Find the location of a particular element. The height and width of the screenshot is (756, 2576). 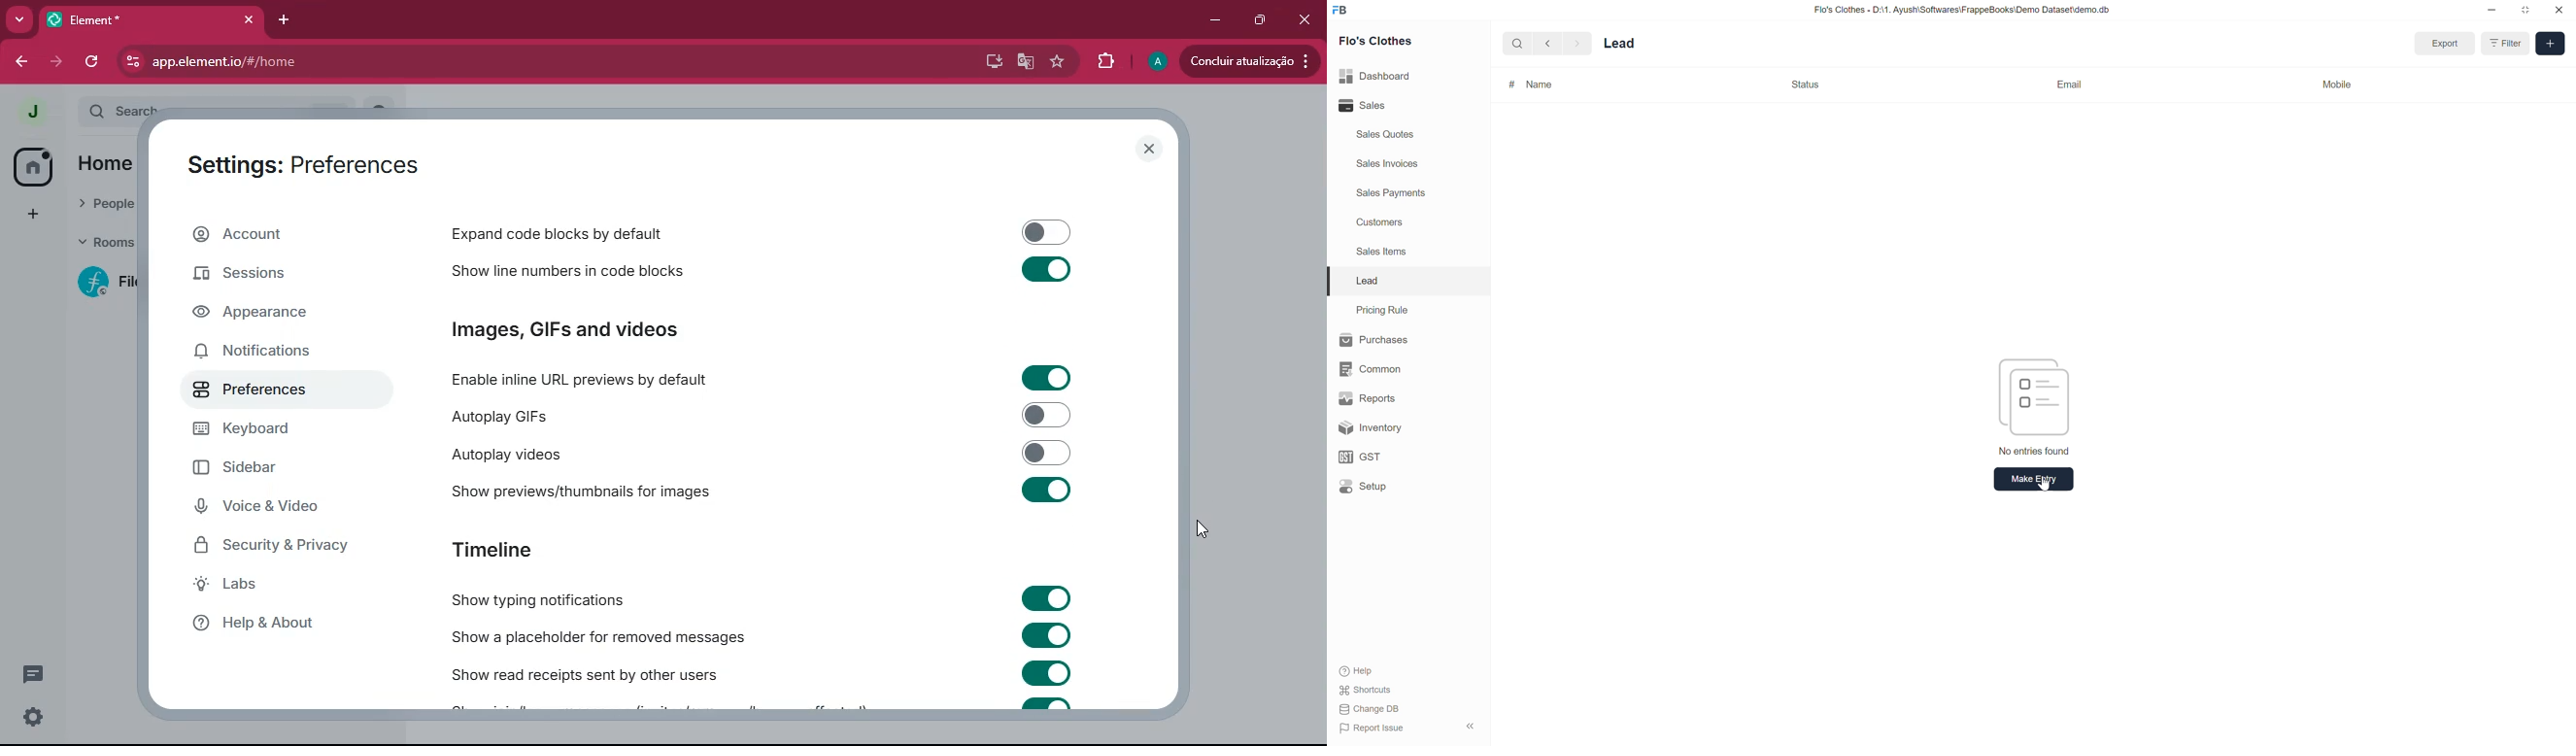

show typing notifications is located at coordinates (538, 596).